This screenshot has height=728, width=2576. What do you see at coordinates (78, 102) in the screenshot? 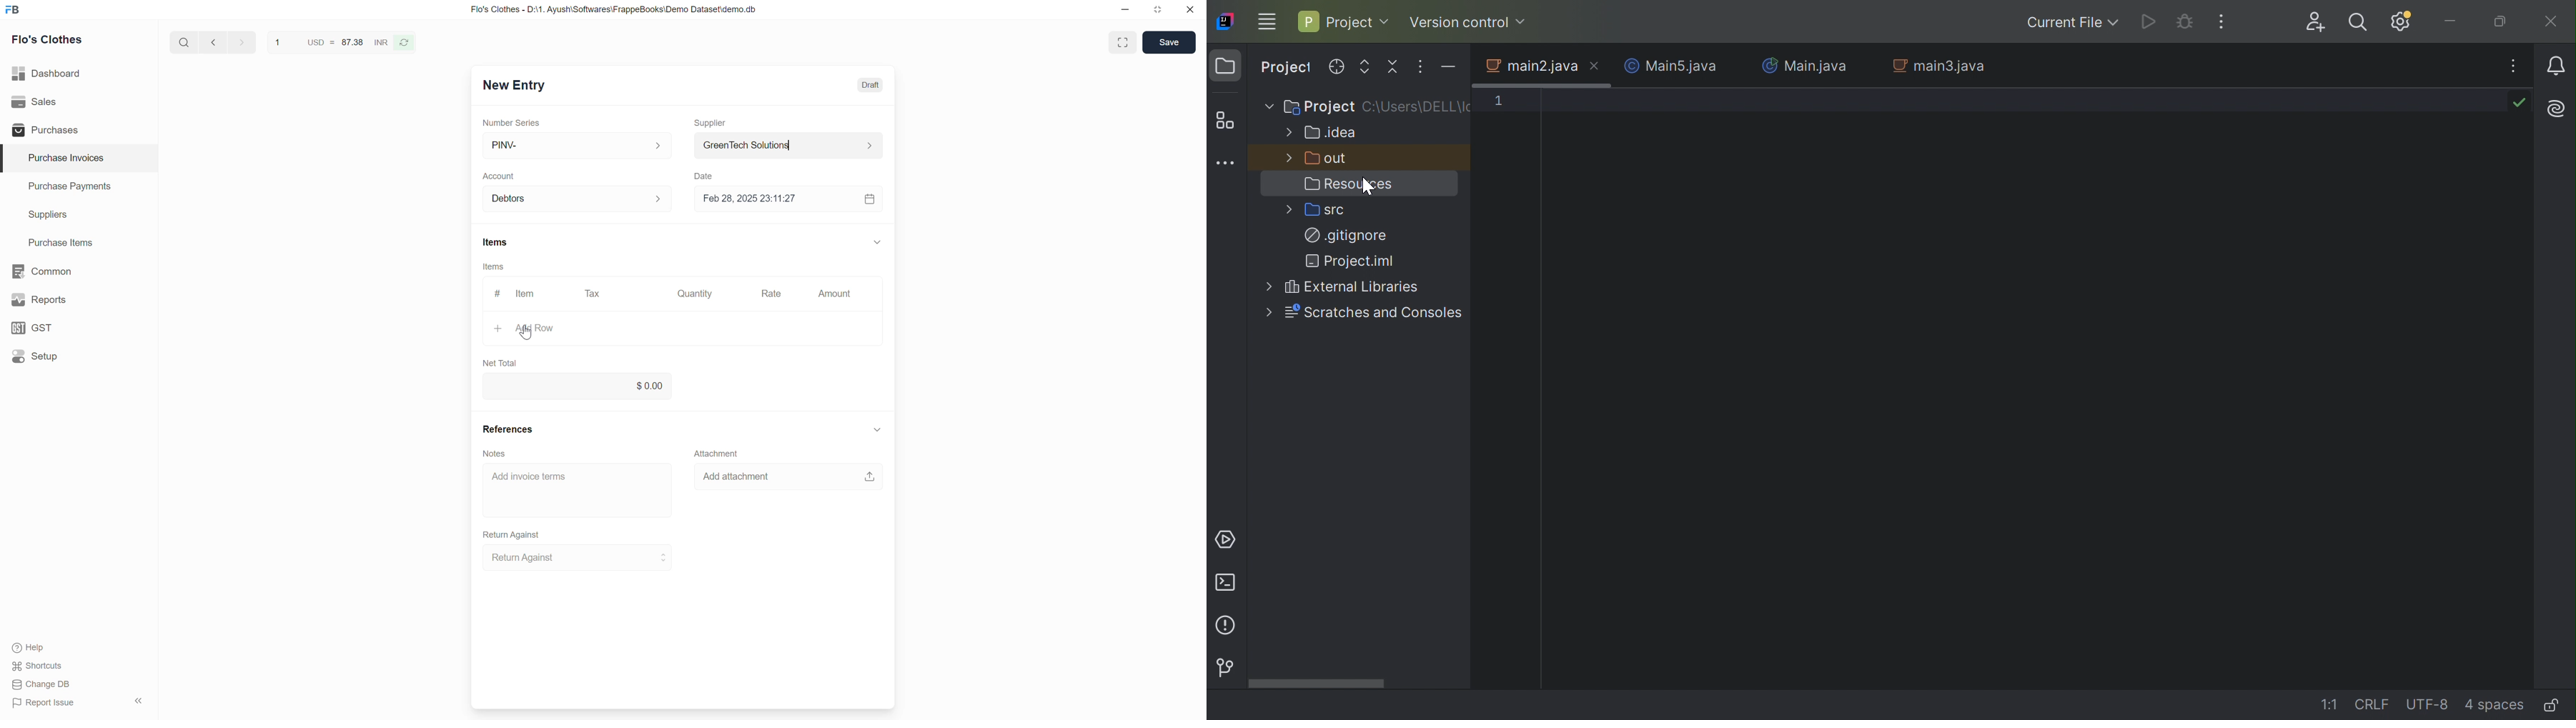
I see `Sales` at bounding box center [78, 102].